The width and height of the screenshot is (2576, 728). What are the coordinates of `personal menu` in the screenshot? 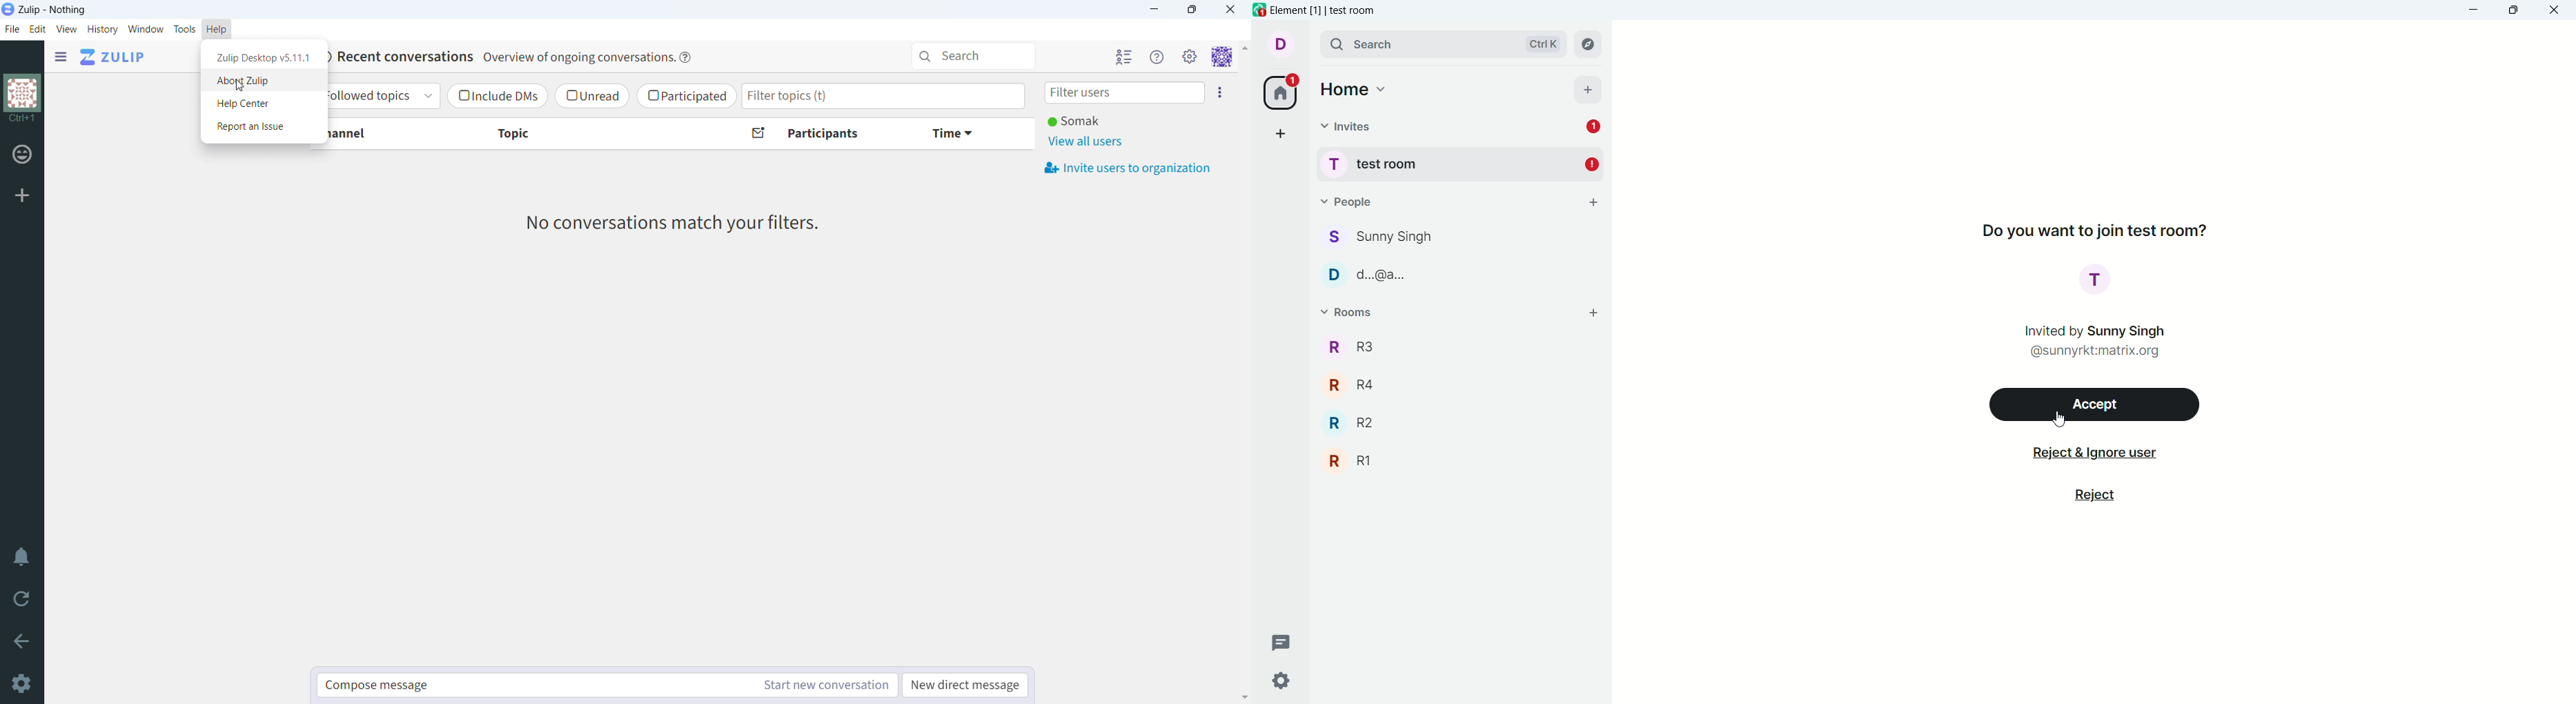 It's located at (1221, 57).